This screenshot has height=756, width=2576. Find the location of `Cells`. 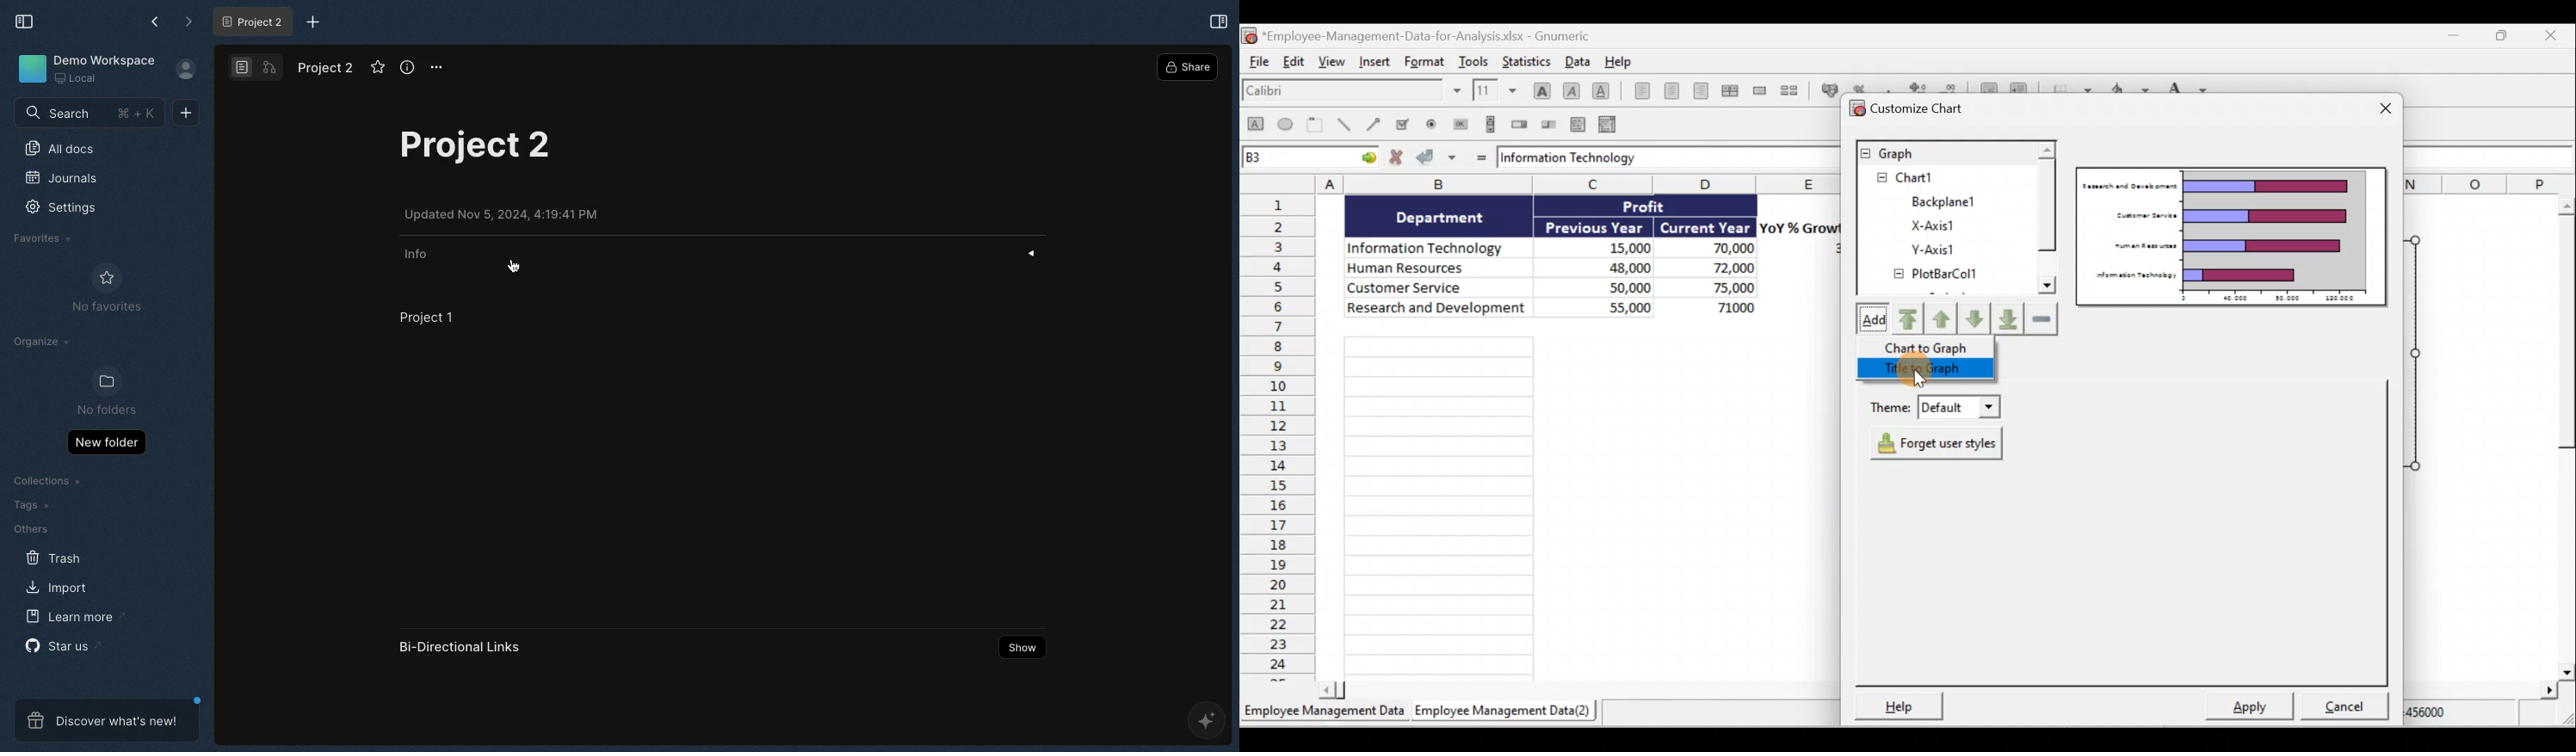

Cells is located at coordinates (1584, 505).